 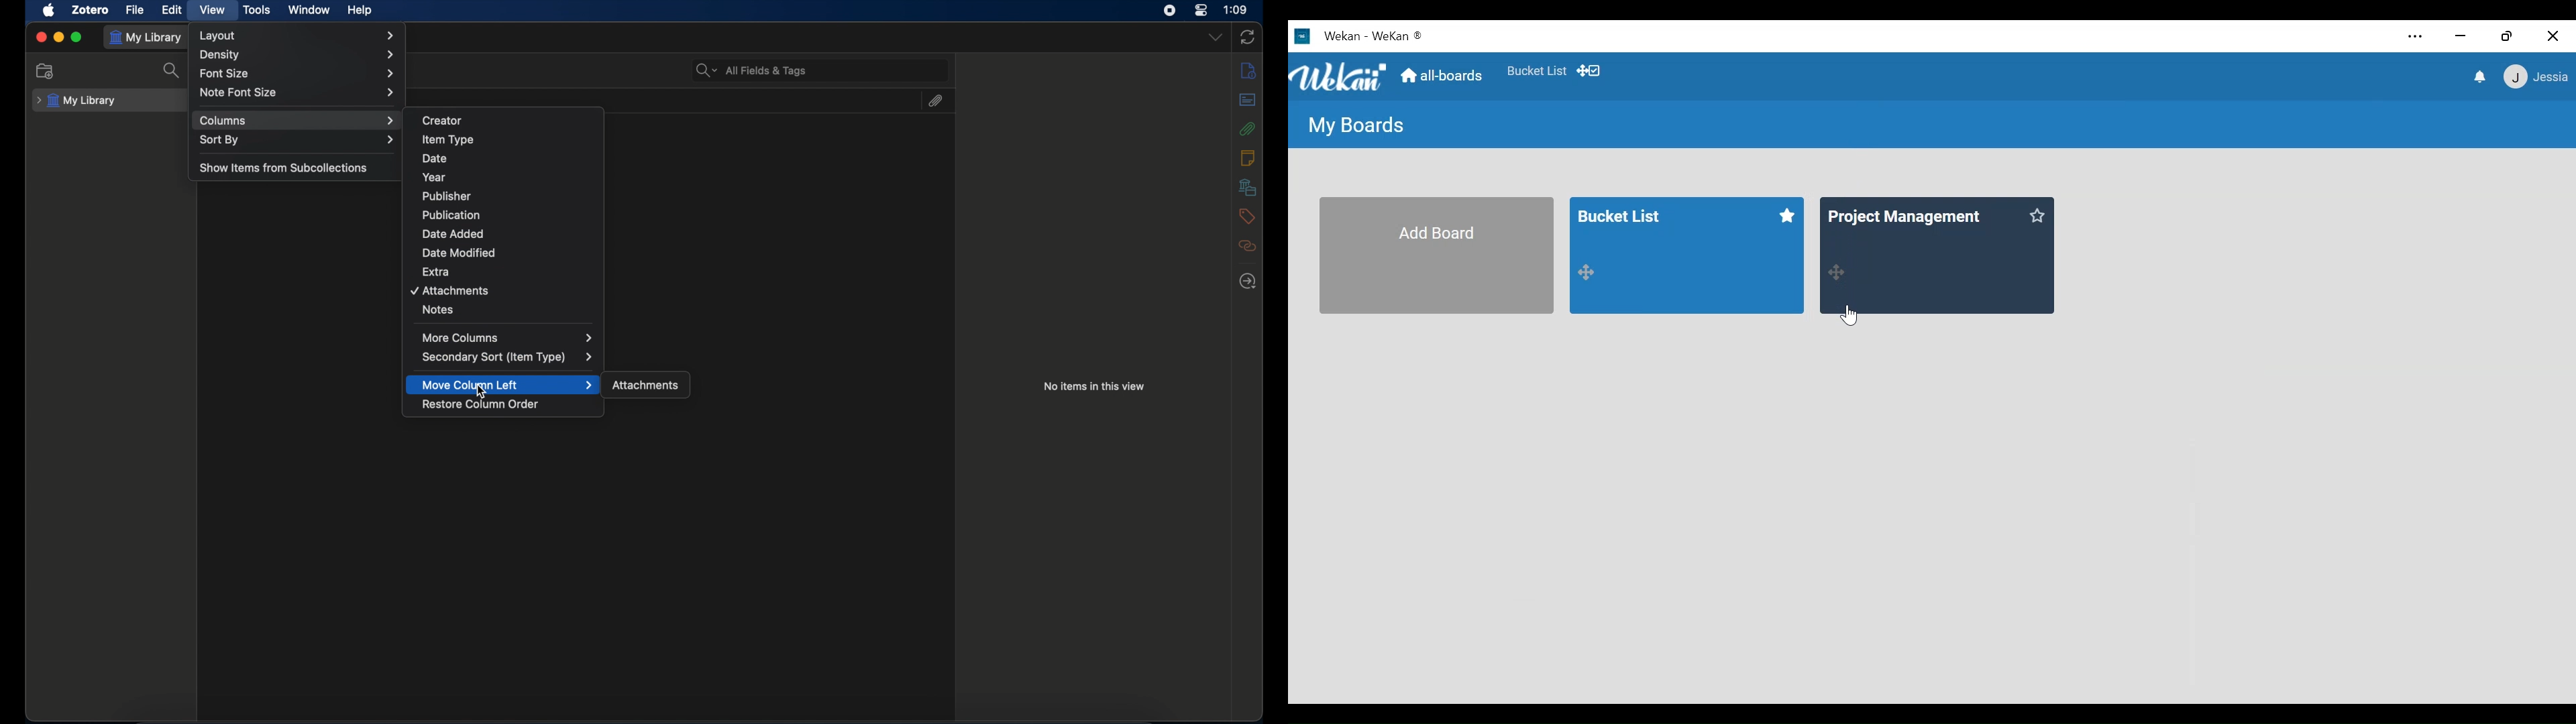 What do you see at coordinates (1589, 270) in the screenshot?
I see `action` at bounding box center [1589, 270].